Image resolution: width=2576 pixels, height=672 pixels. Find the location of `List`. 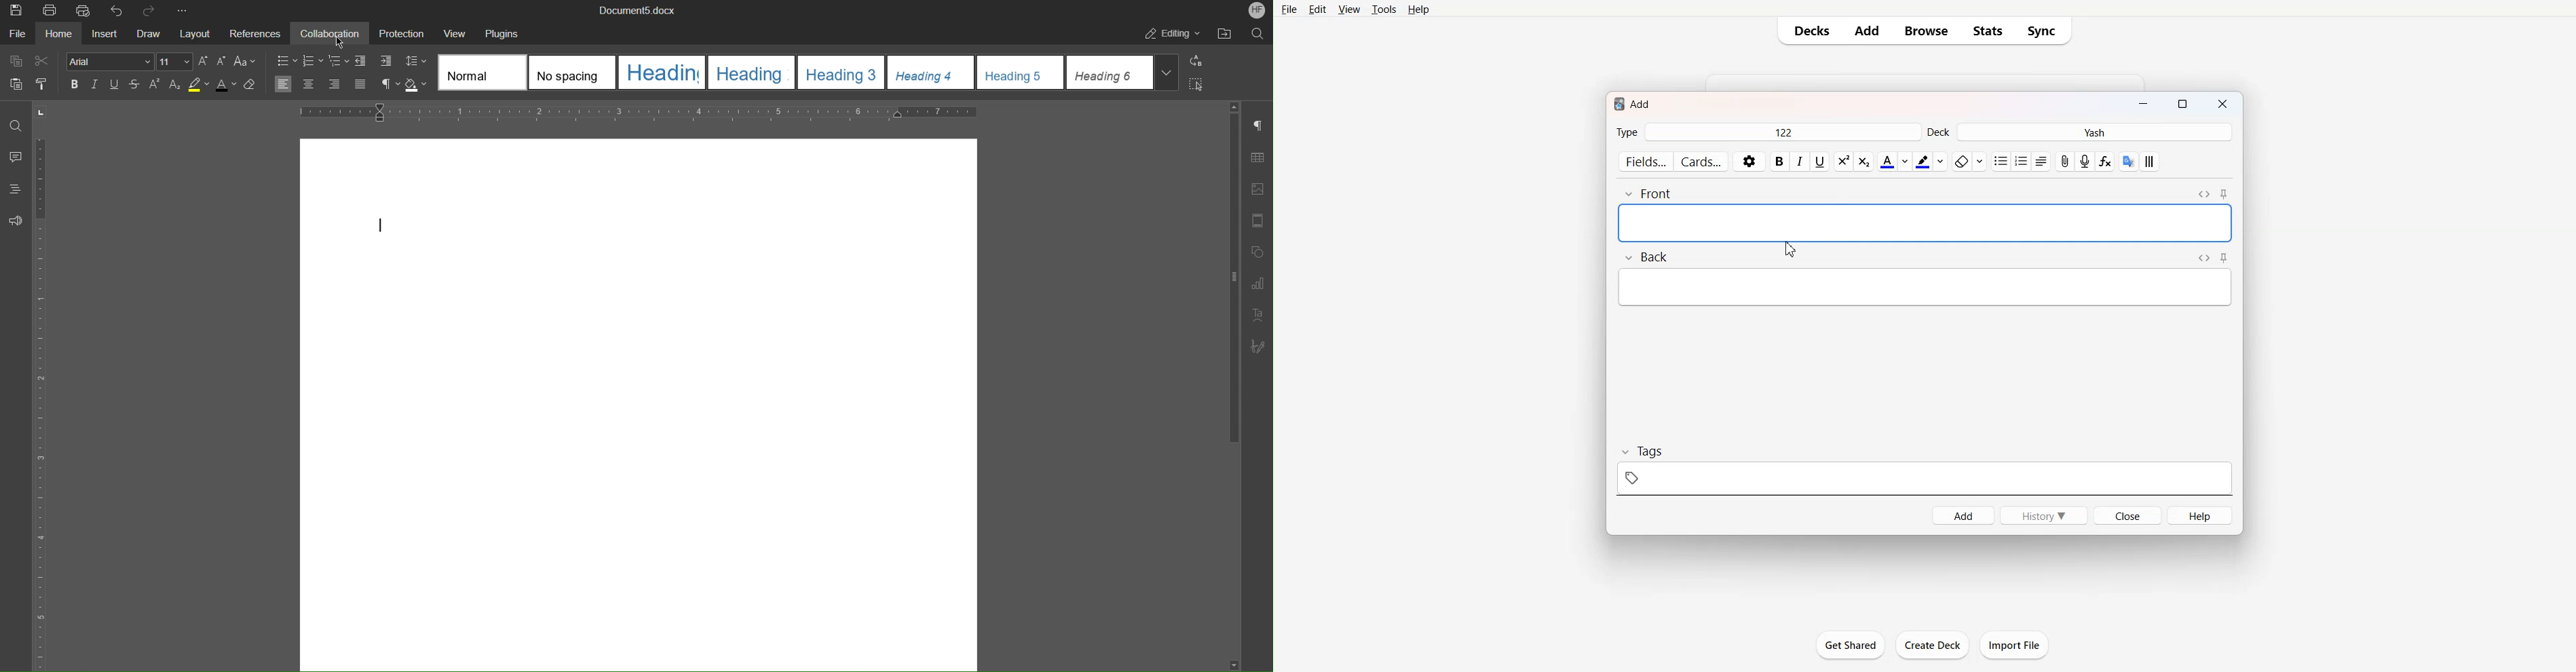

List is located at coordinates (307, 62).